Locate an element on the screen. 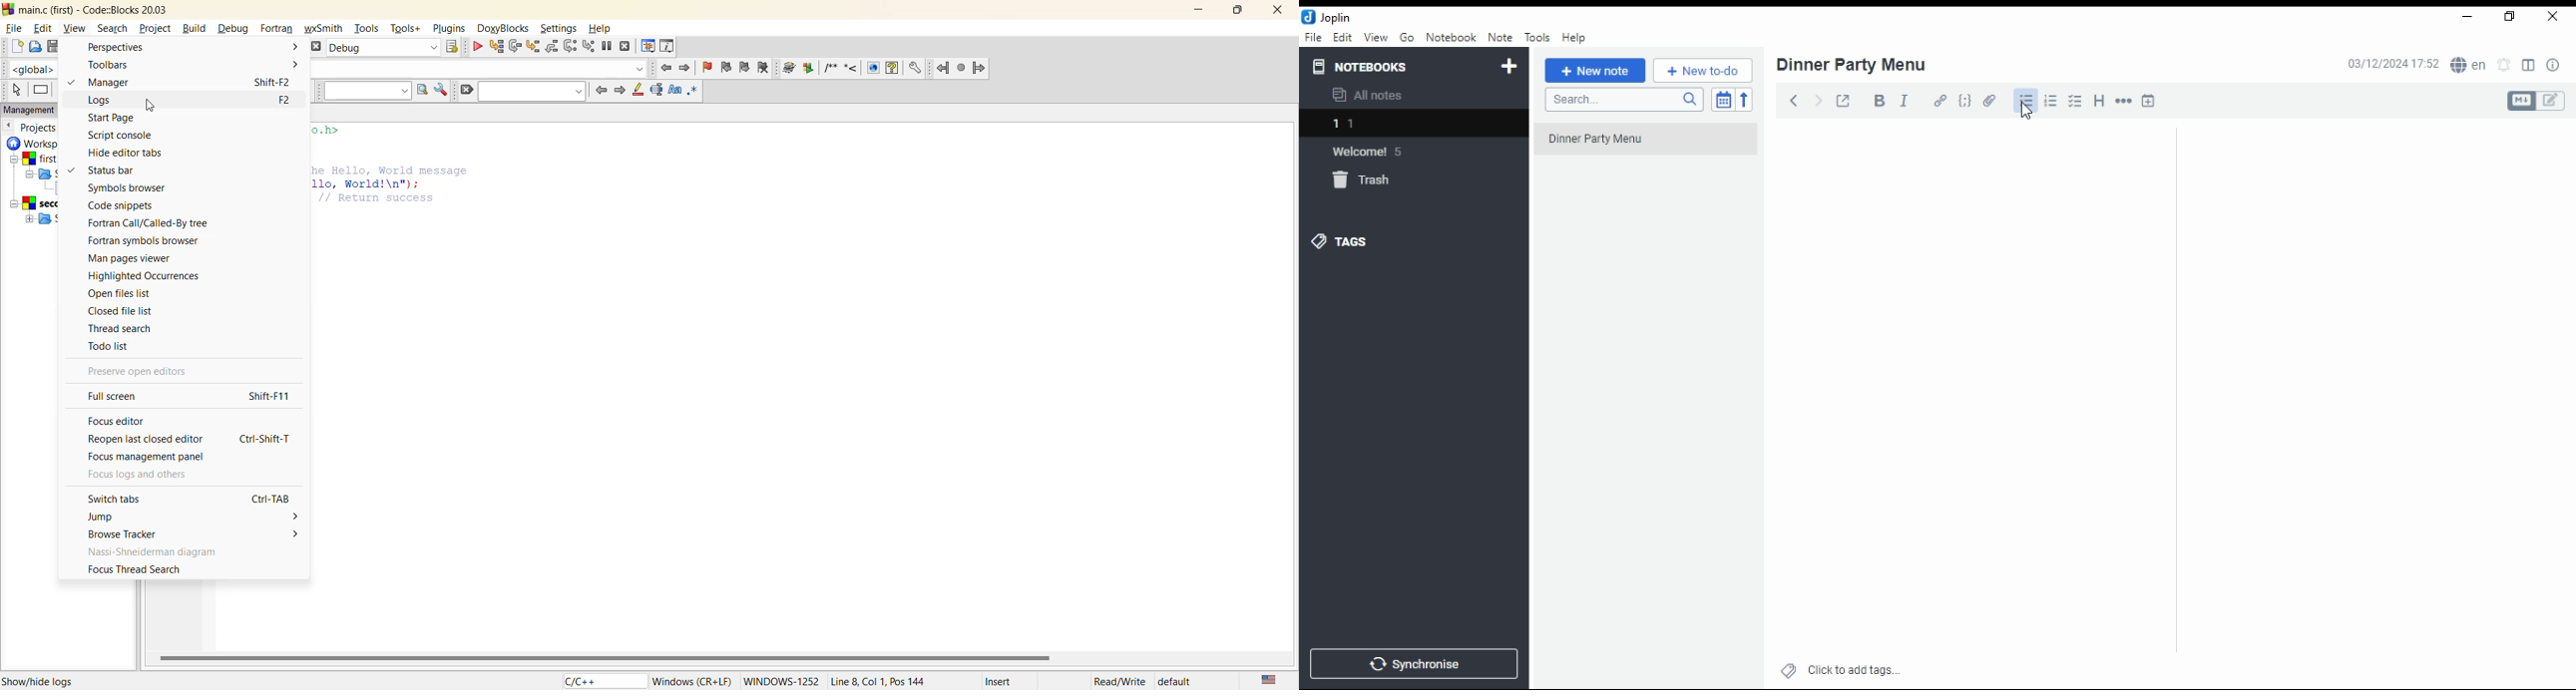  horizontal scroll  bar is located at coordinates (603, 657).